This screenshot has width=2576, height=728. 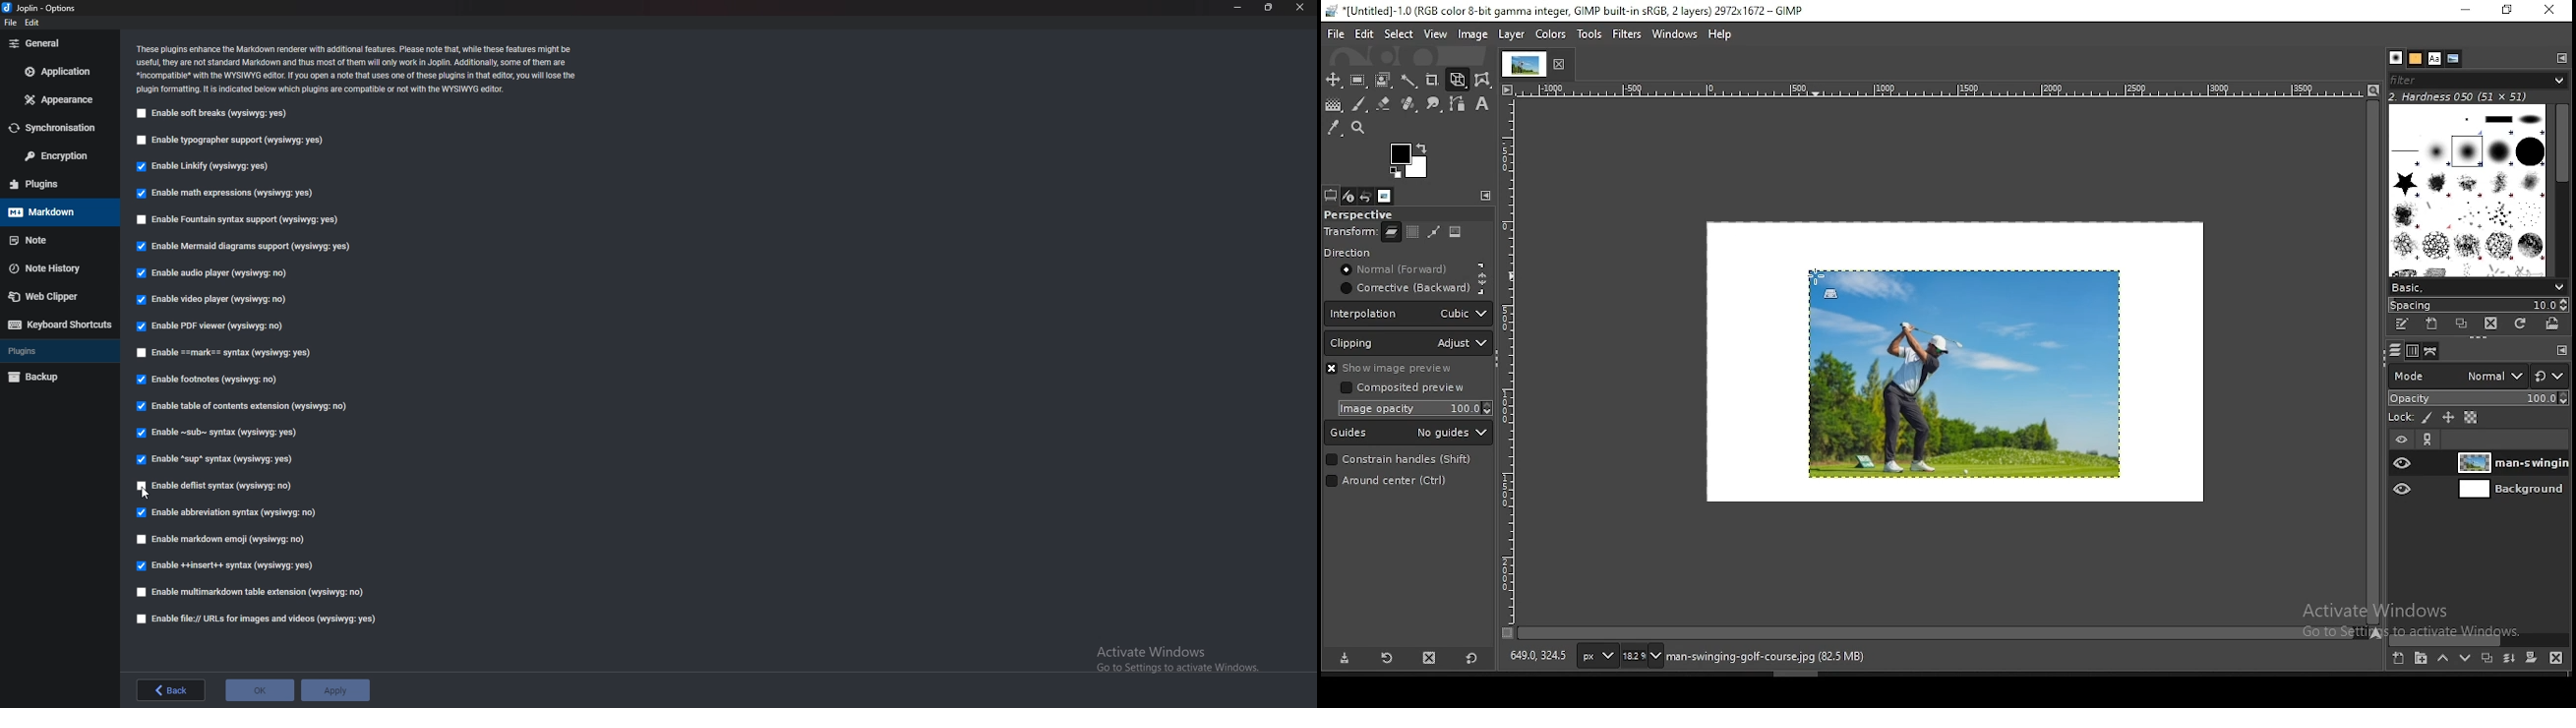 I want to click on move layer on step up, so click(x=2440, y=658).